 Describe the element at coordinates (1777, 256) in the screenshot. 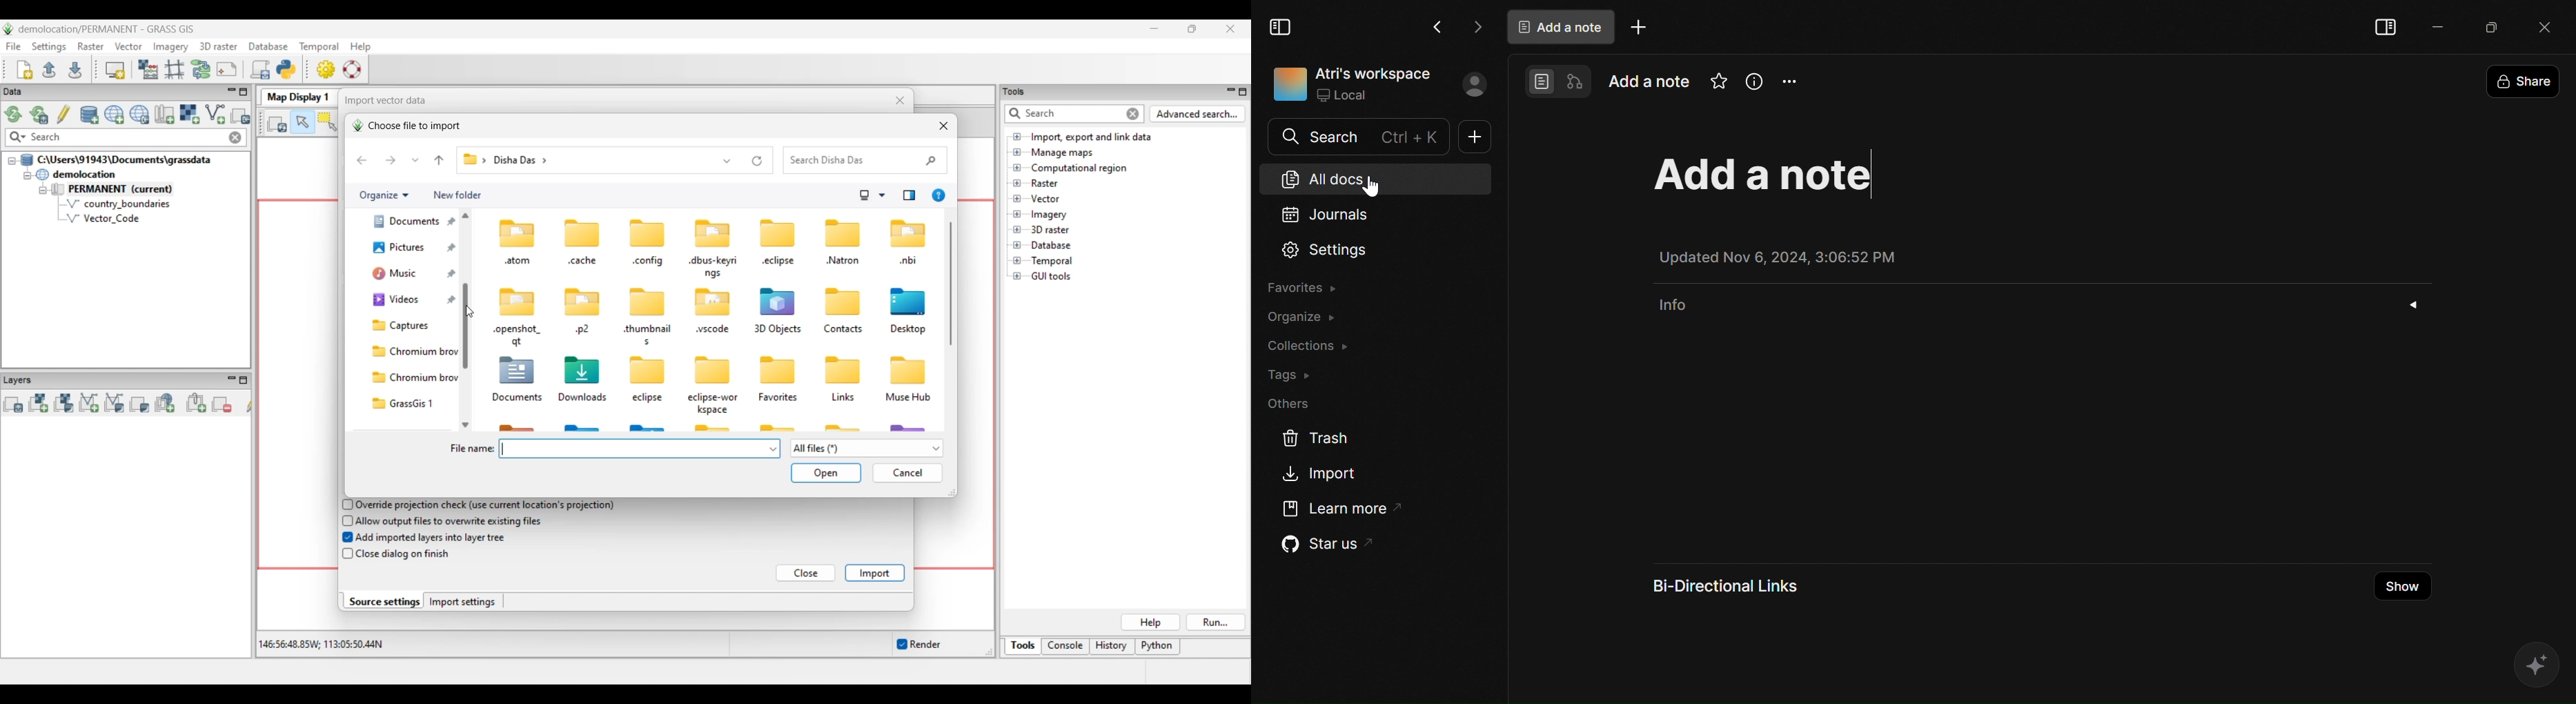

I see `Updated Nov 6, 2024, 3:06:52 PM` at that location.